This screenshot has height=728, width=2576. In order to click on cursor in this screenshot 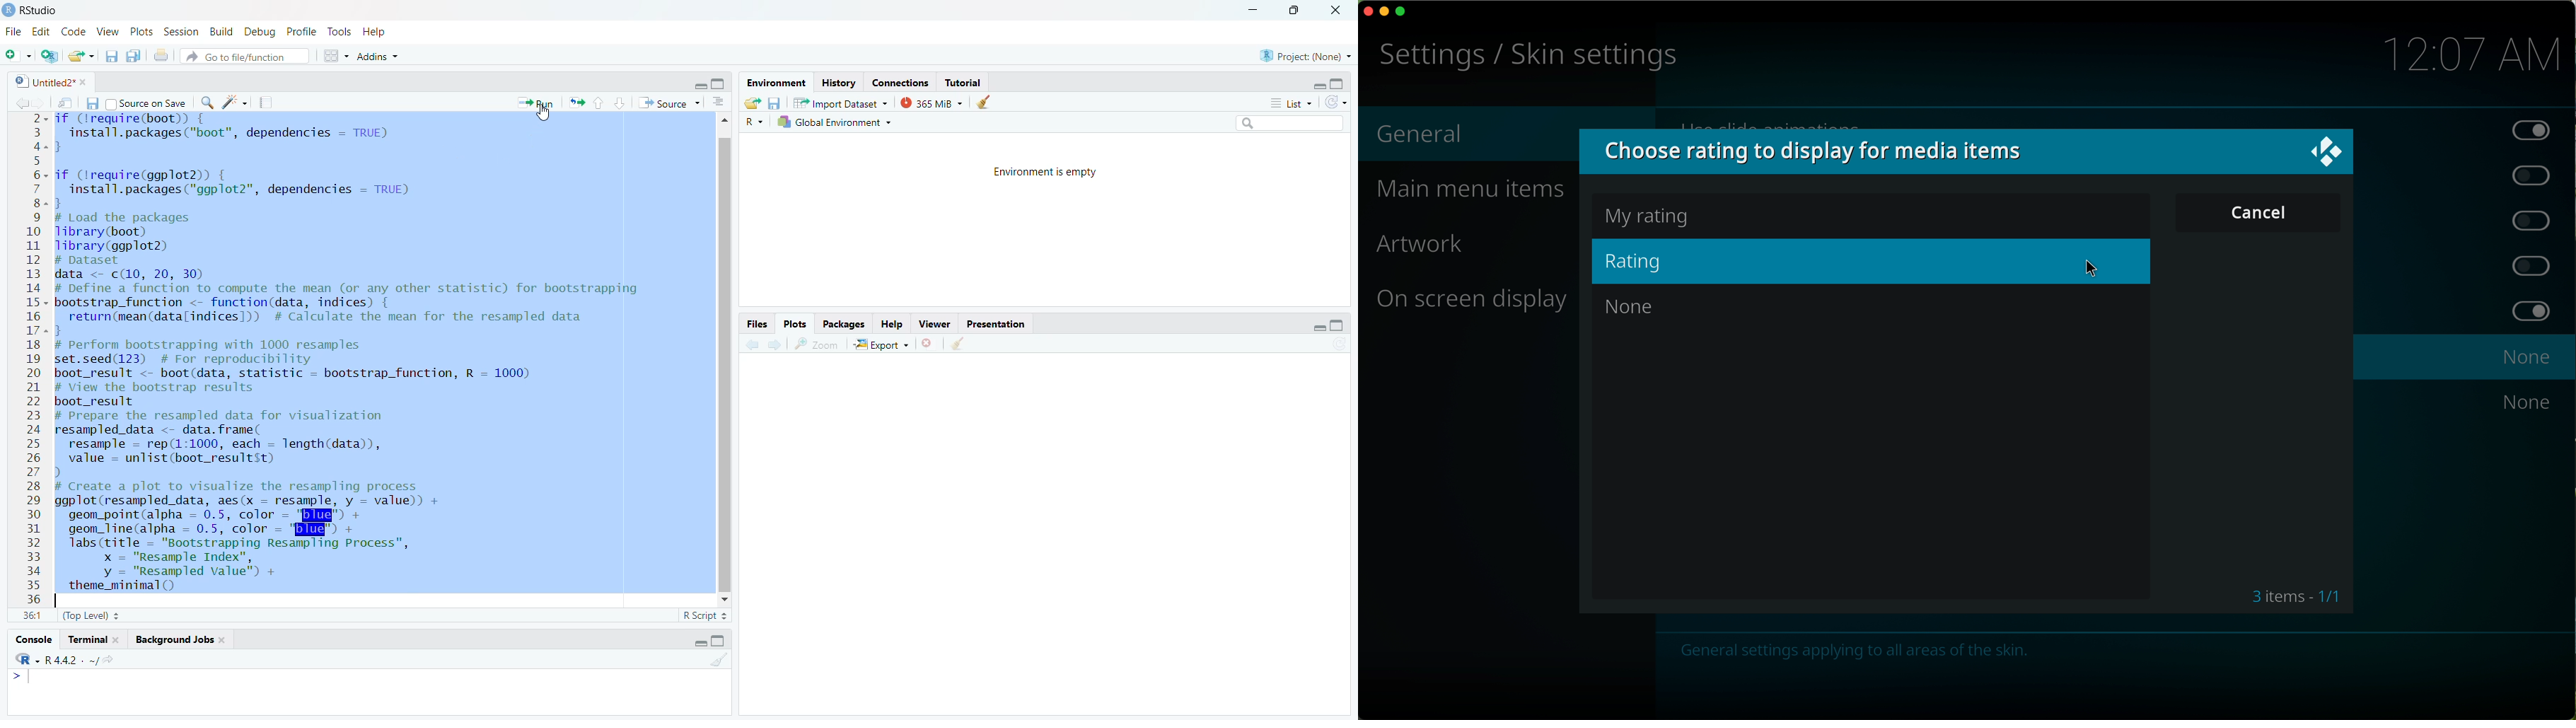, I will do `click(544, 116)`.